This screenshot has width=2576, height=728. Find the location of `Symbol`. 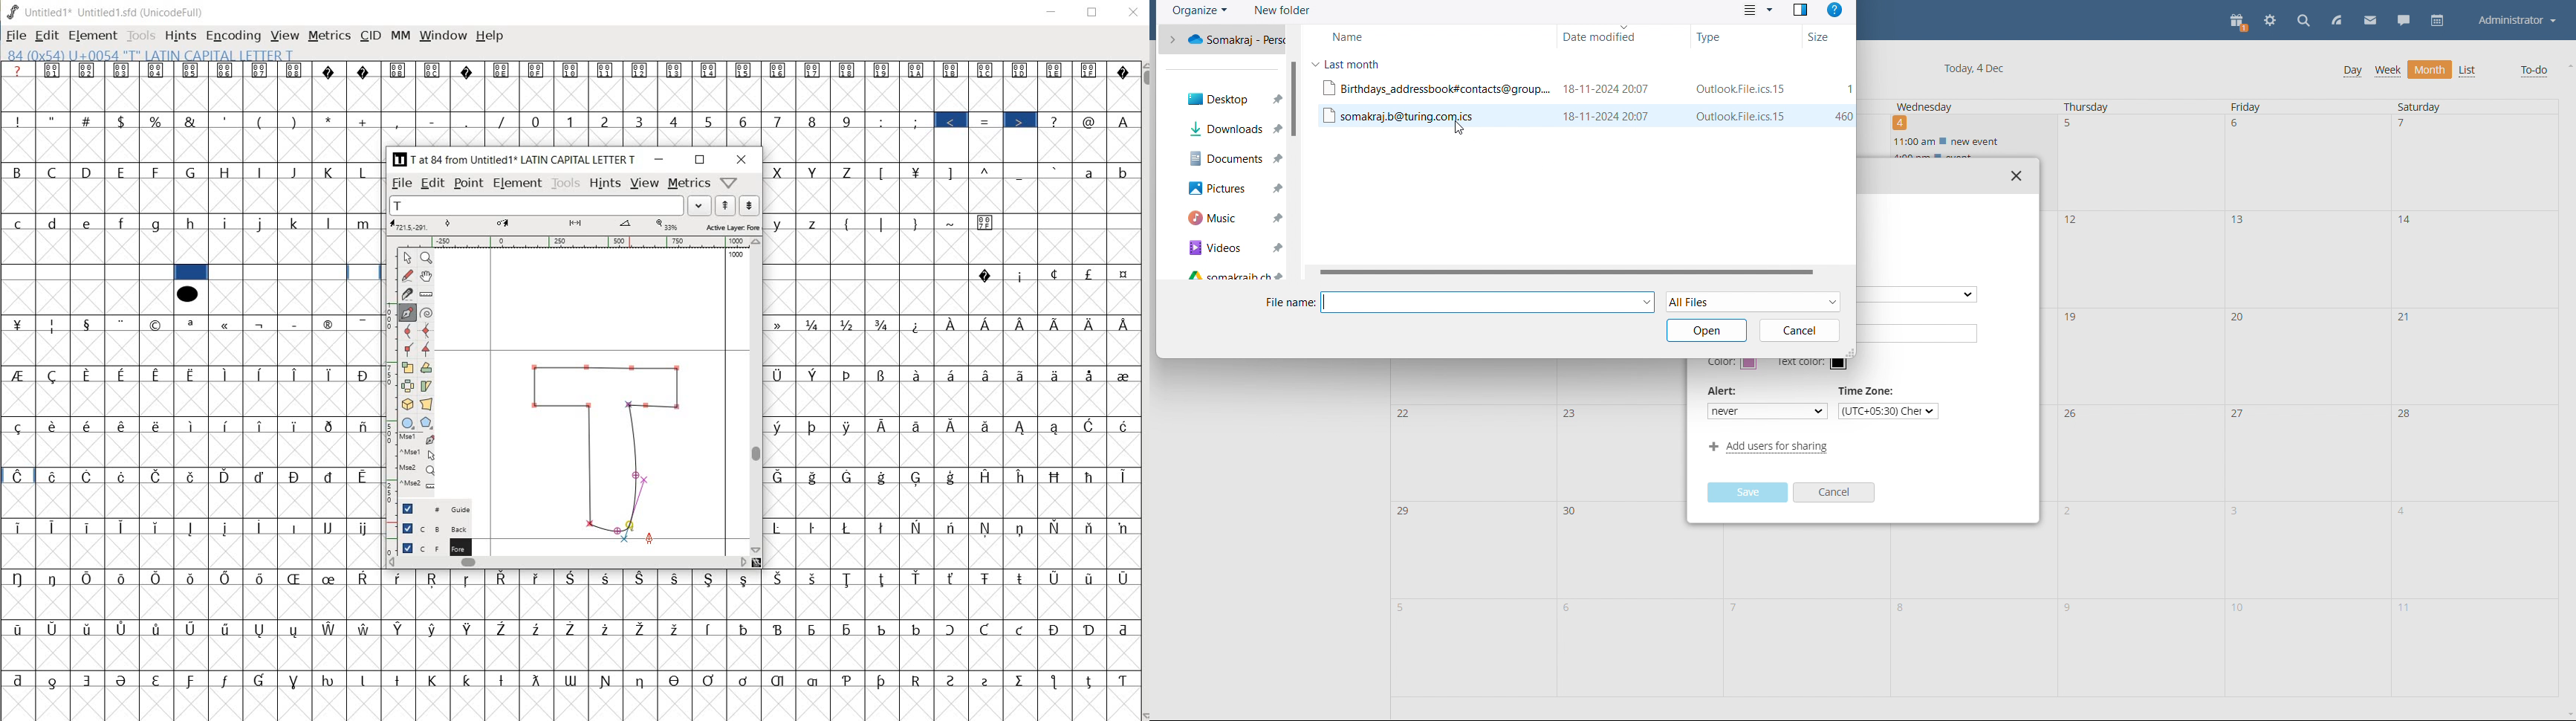

Symbol is located at coordinates (539, 577).